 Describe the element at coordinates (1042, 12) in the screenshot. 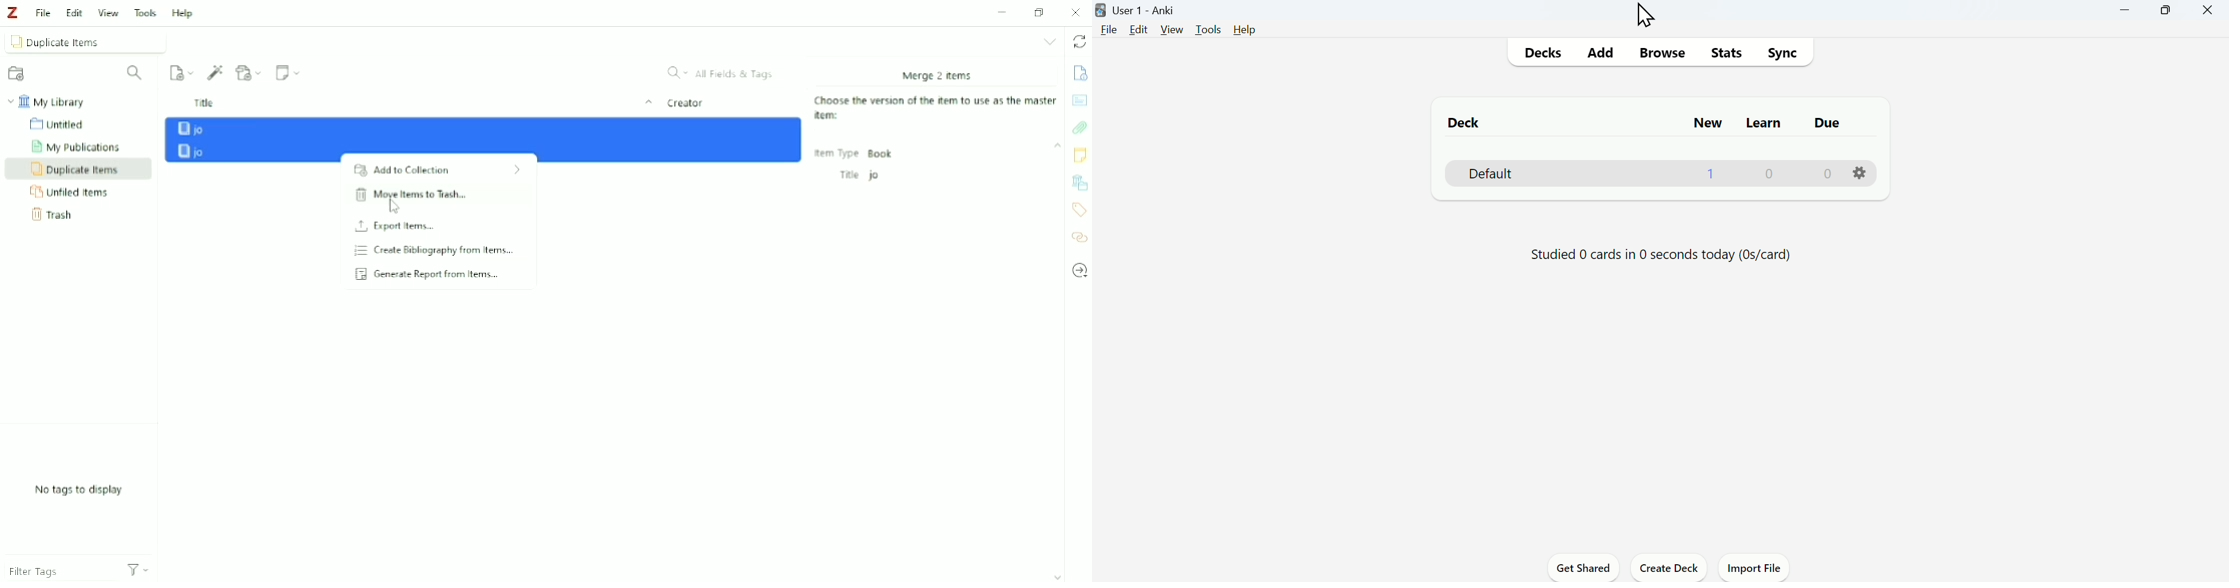

I see `Maximize` at that location.